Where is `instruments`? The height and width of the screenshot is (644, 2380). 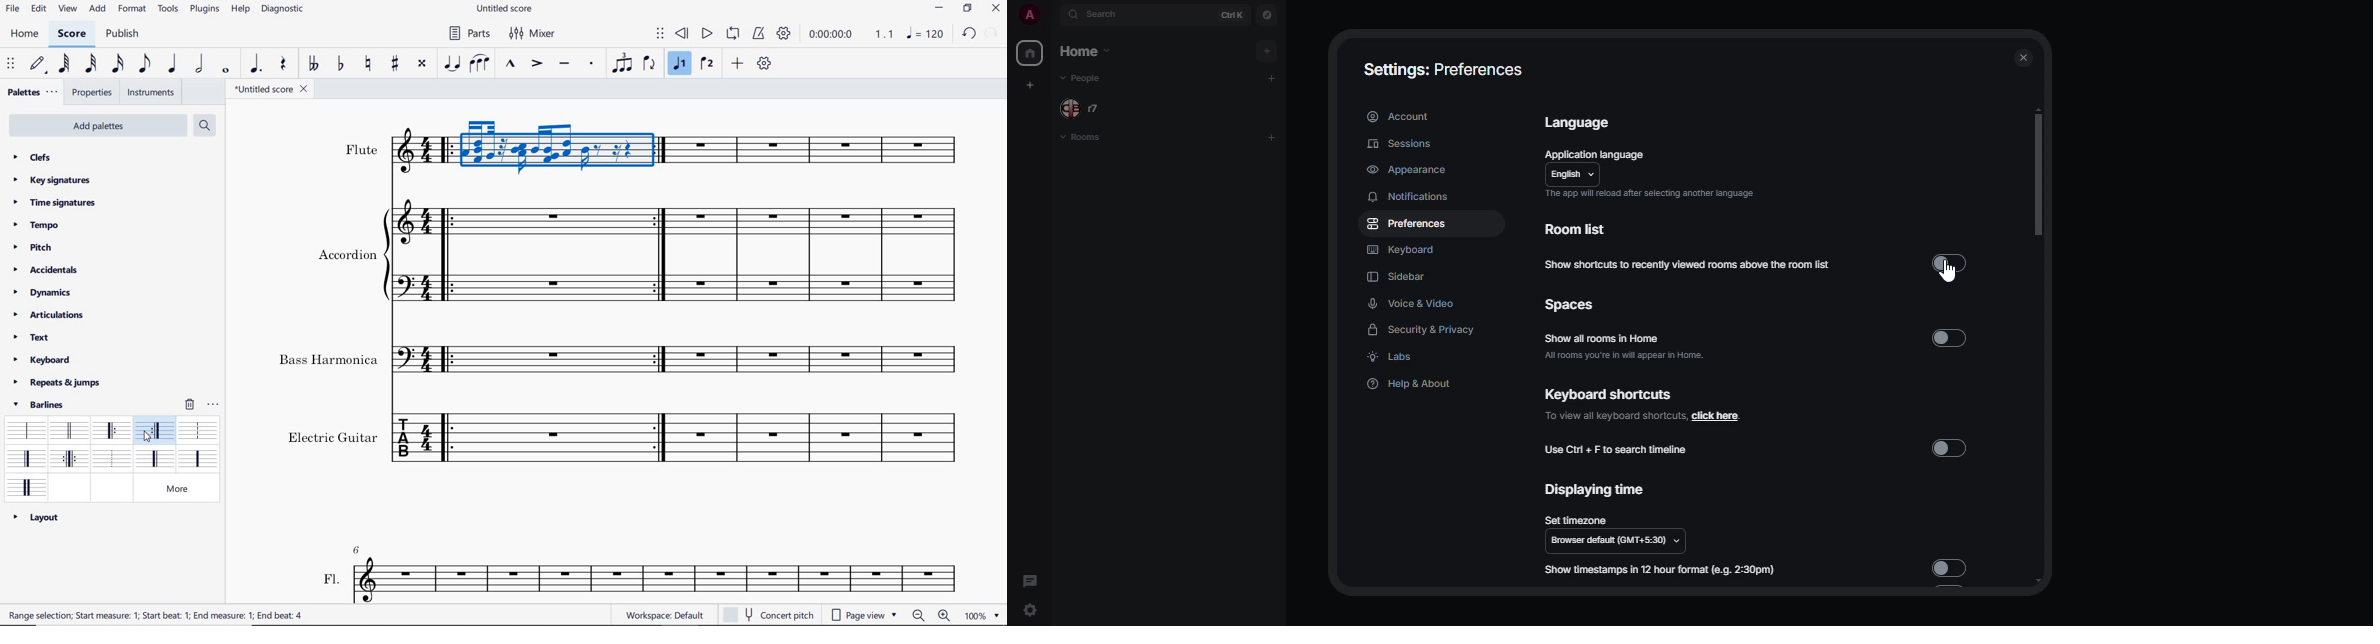
instruments is located at coordinates (151, 92).